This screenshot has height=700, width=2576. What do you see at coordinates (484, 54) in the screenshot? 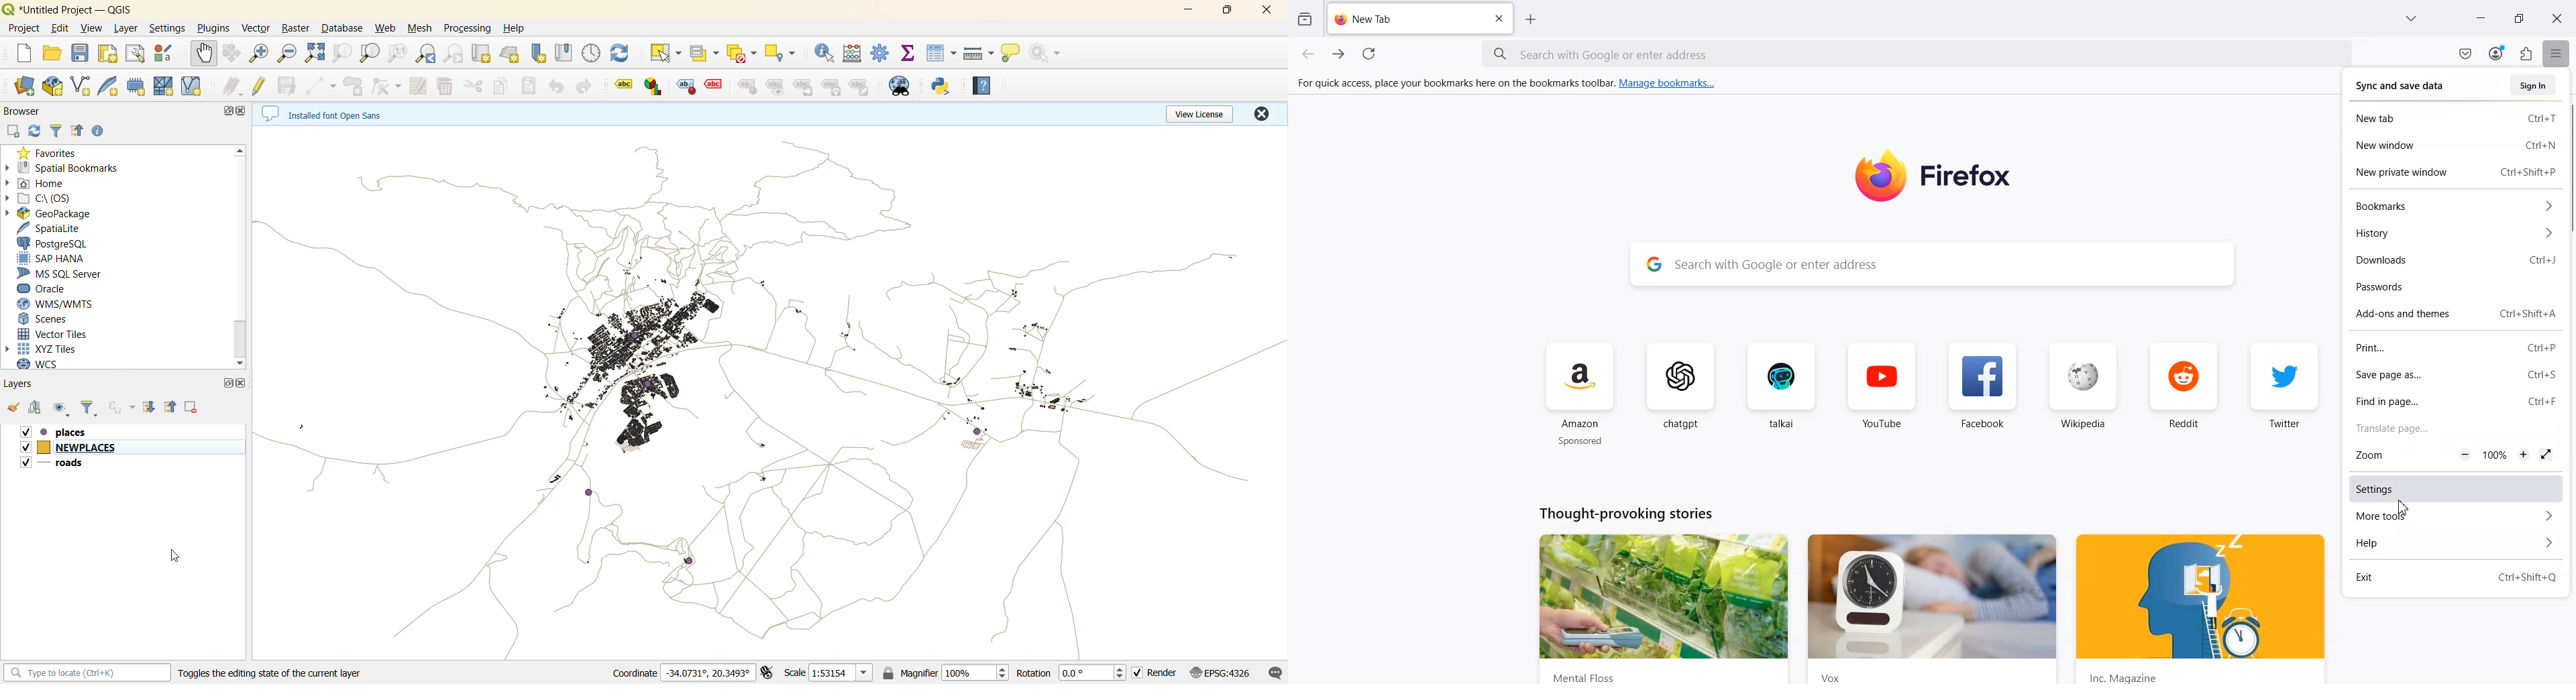
I see `new map view` at bounding box center [484, 54].